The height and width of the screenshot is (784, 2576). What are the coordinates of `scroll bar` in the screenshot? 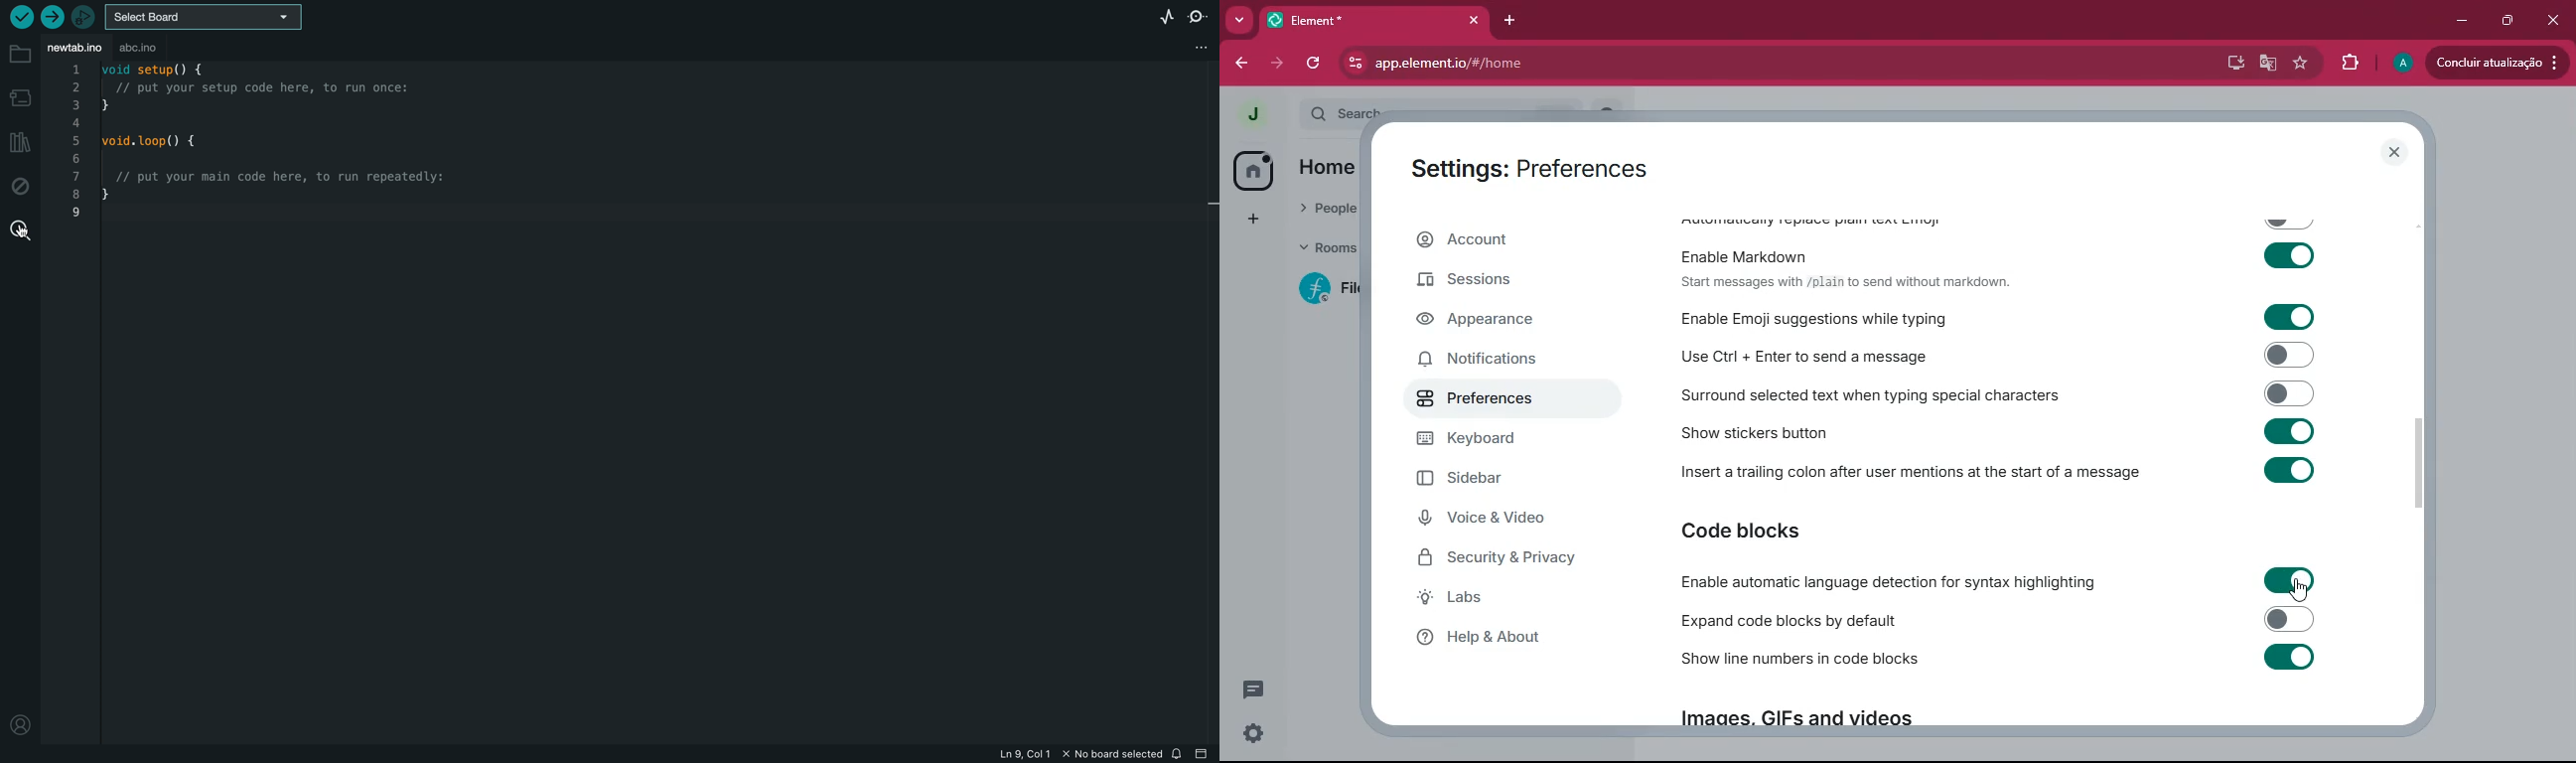 It's located at (2424, 468).